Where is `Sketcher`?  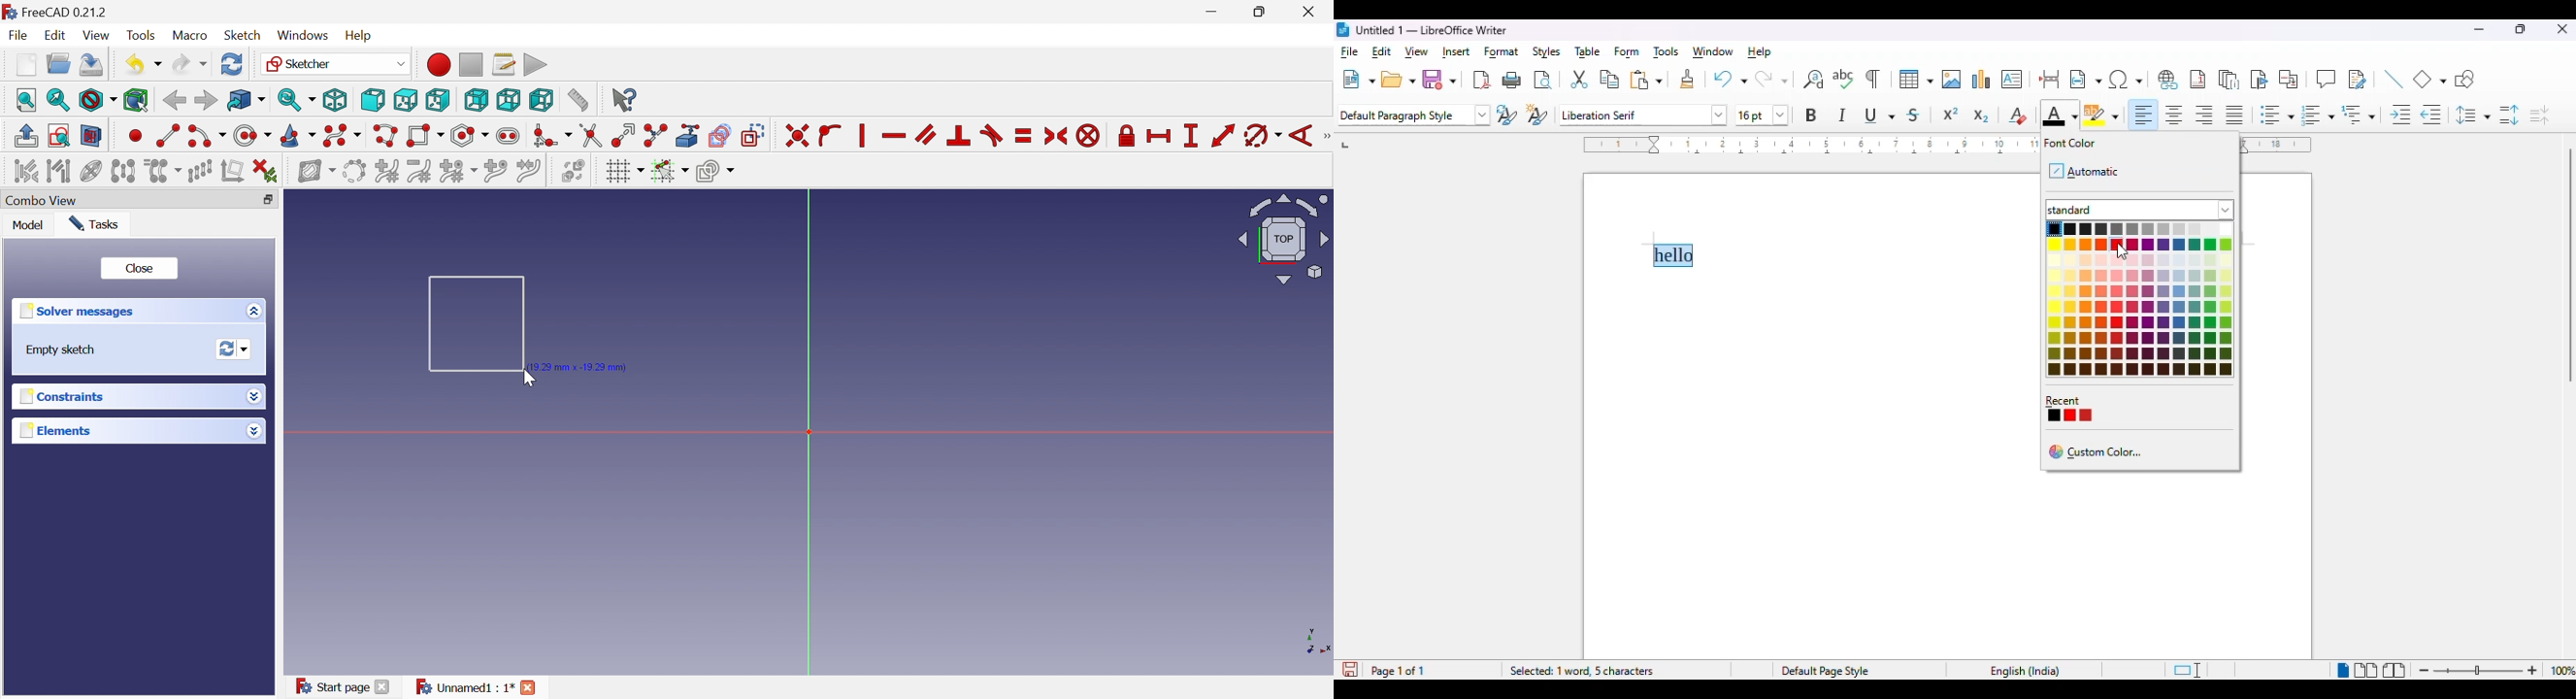
Sketcher is located at coordinates (334, 63).